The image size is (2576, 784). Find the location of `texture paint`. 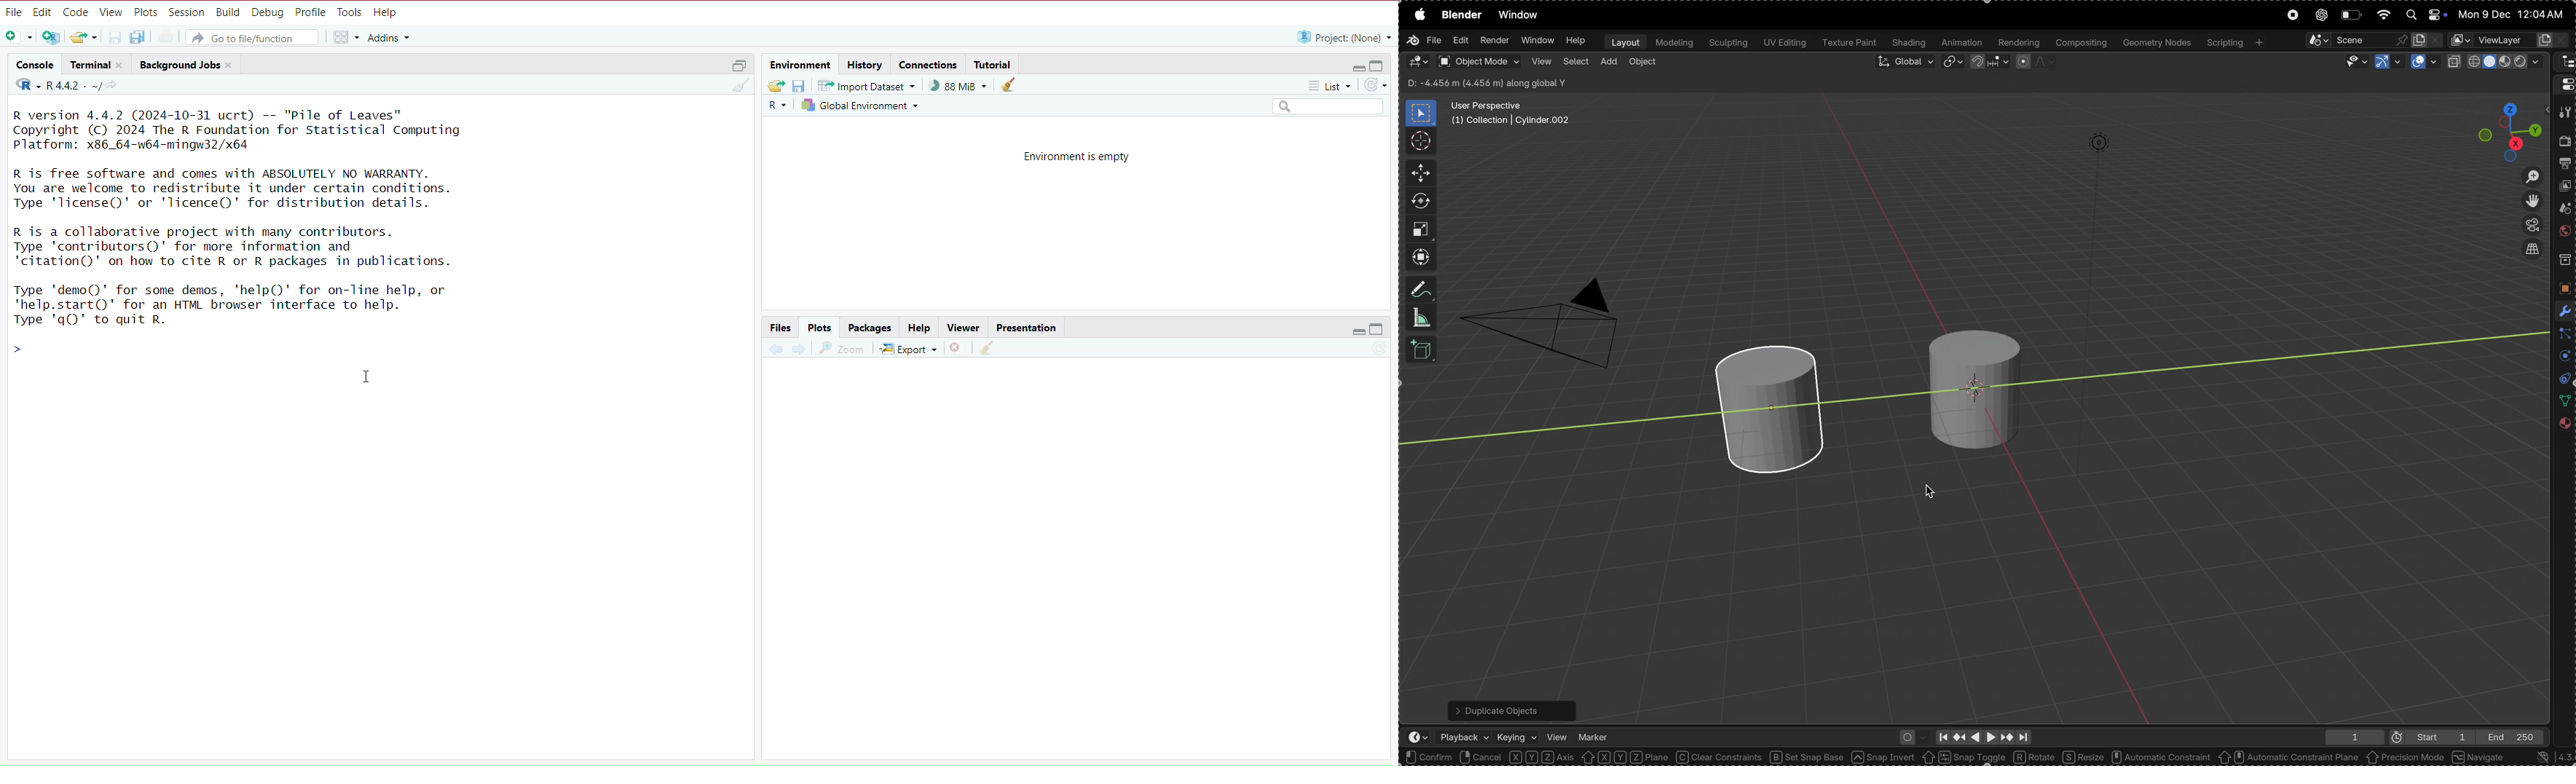

texture paint is located at coordinates (1849, 43).